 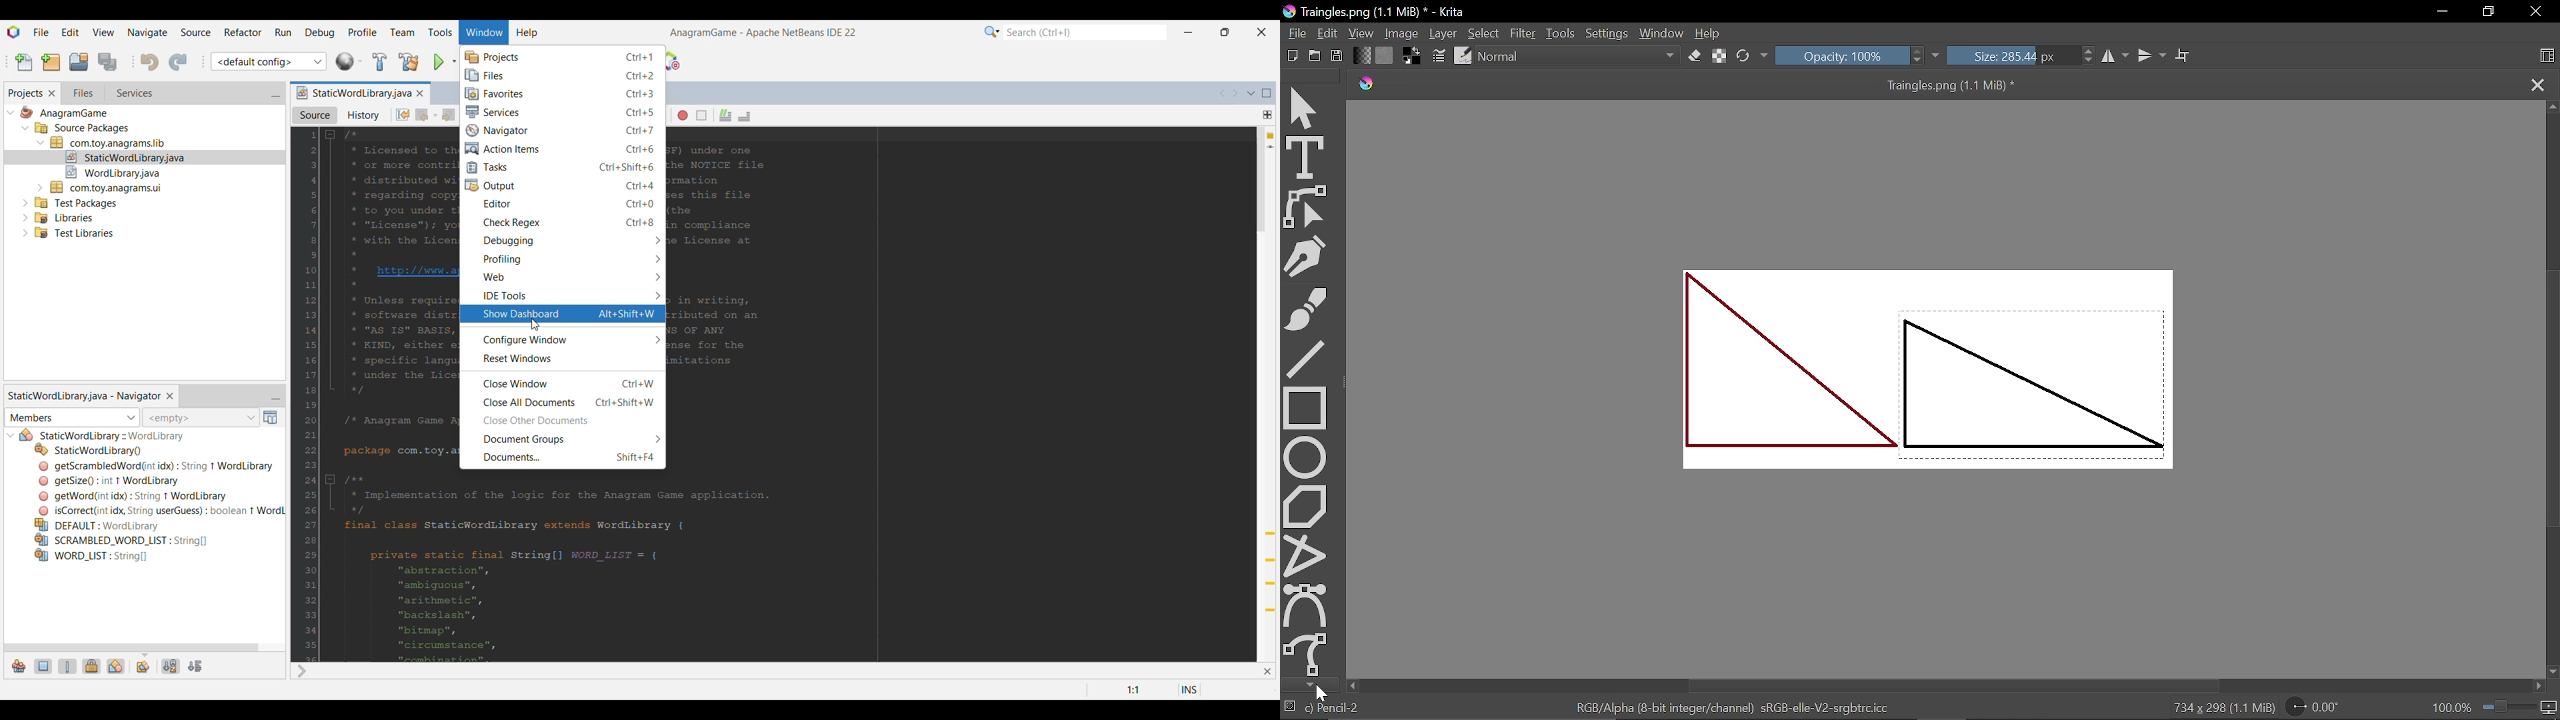 I want to click on Help, so click(x=1708, y=34).